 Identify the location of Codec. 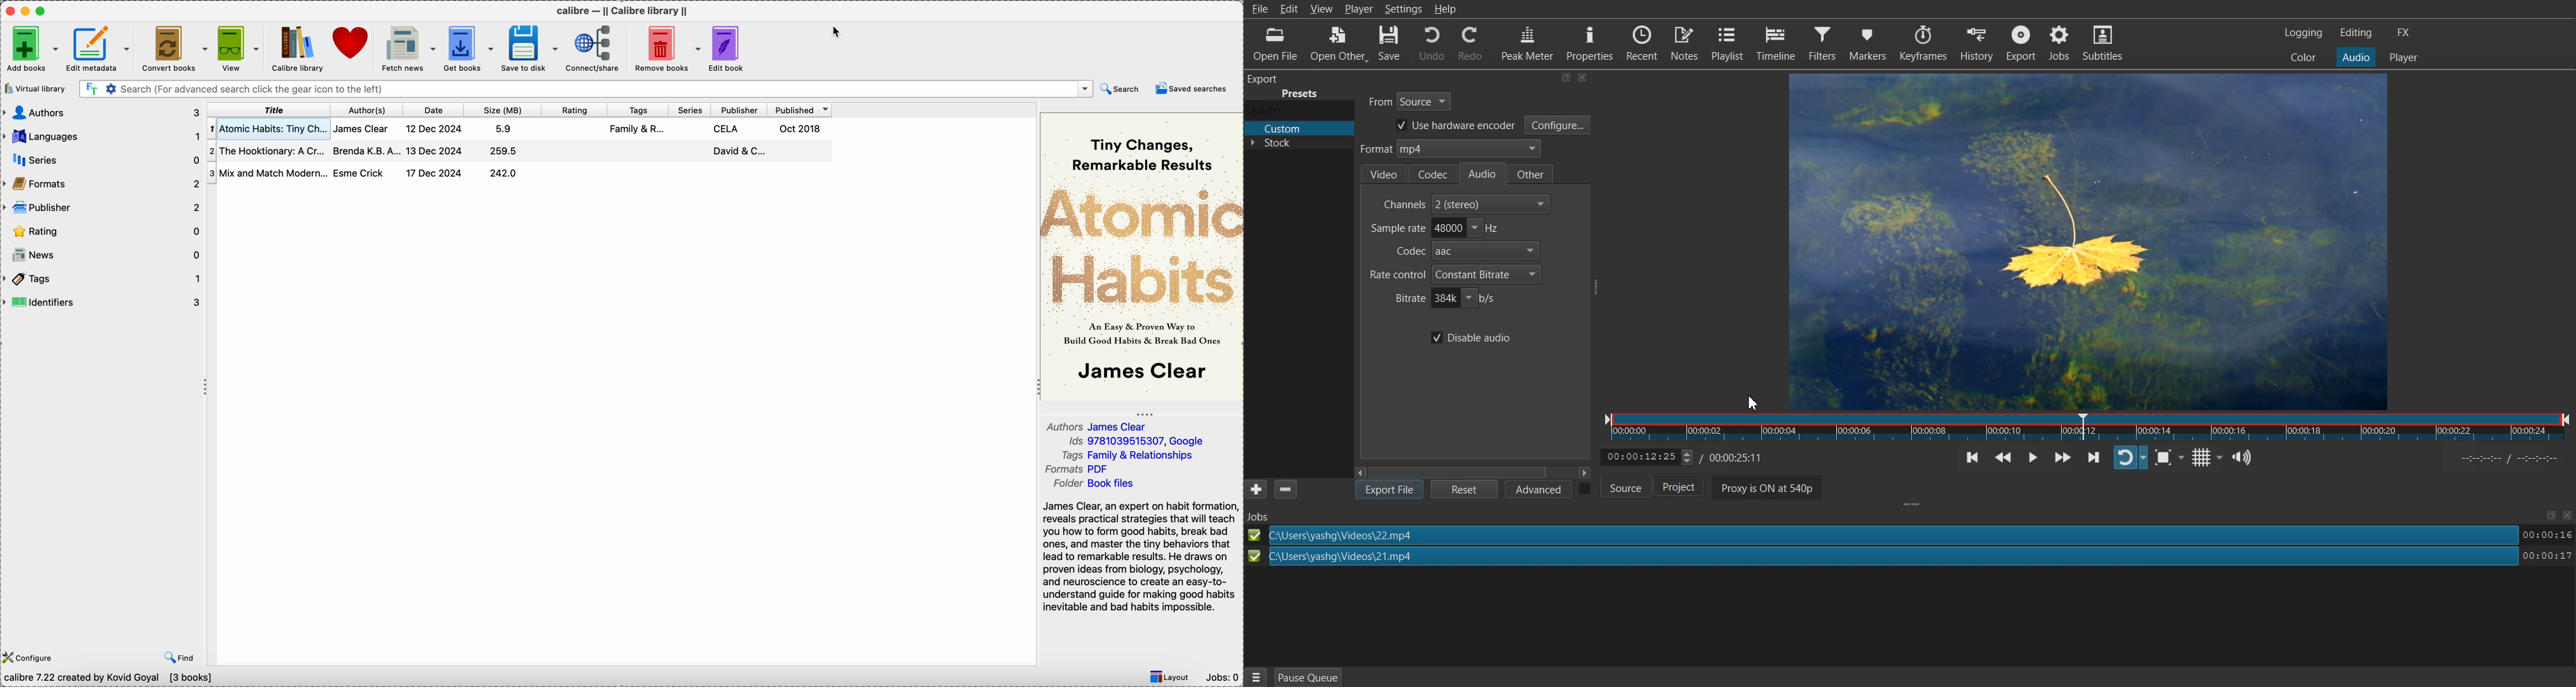
(1463, 251).